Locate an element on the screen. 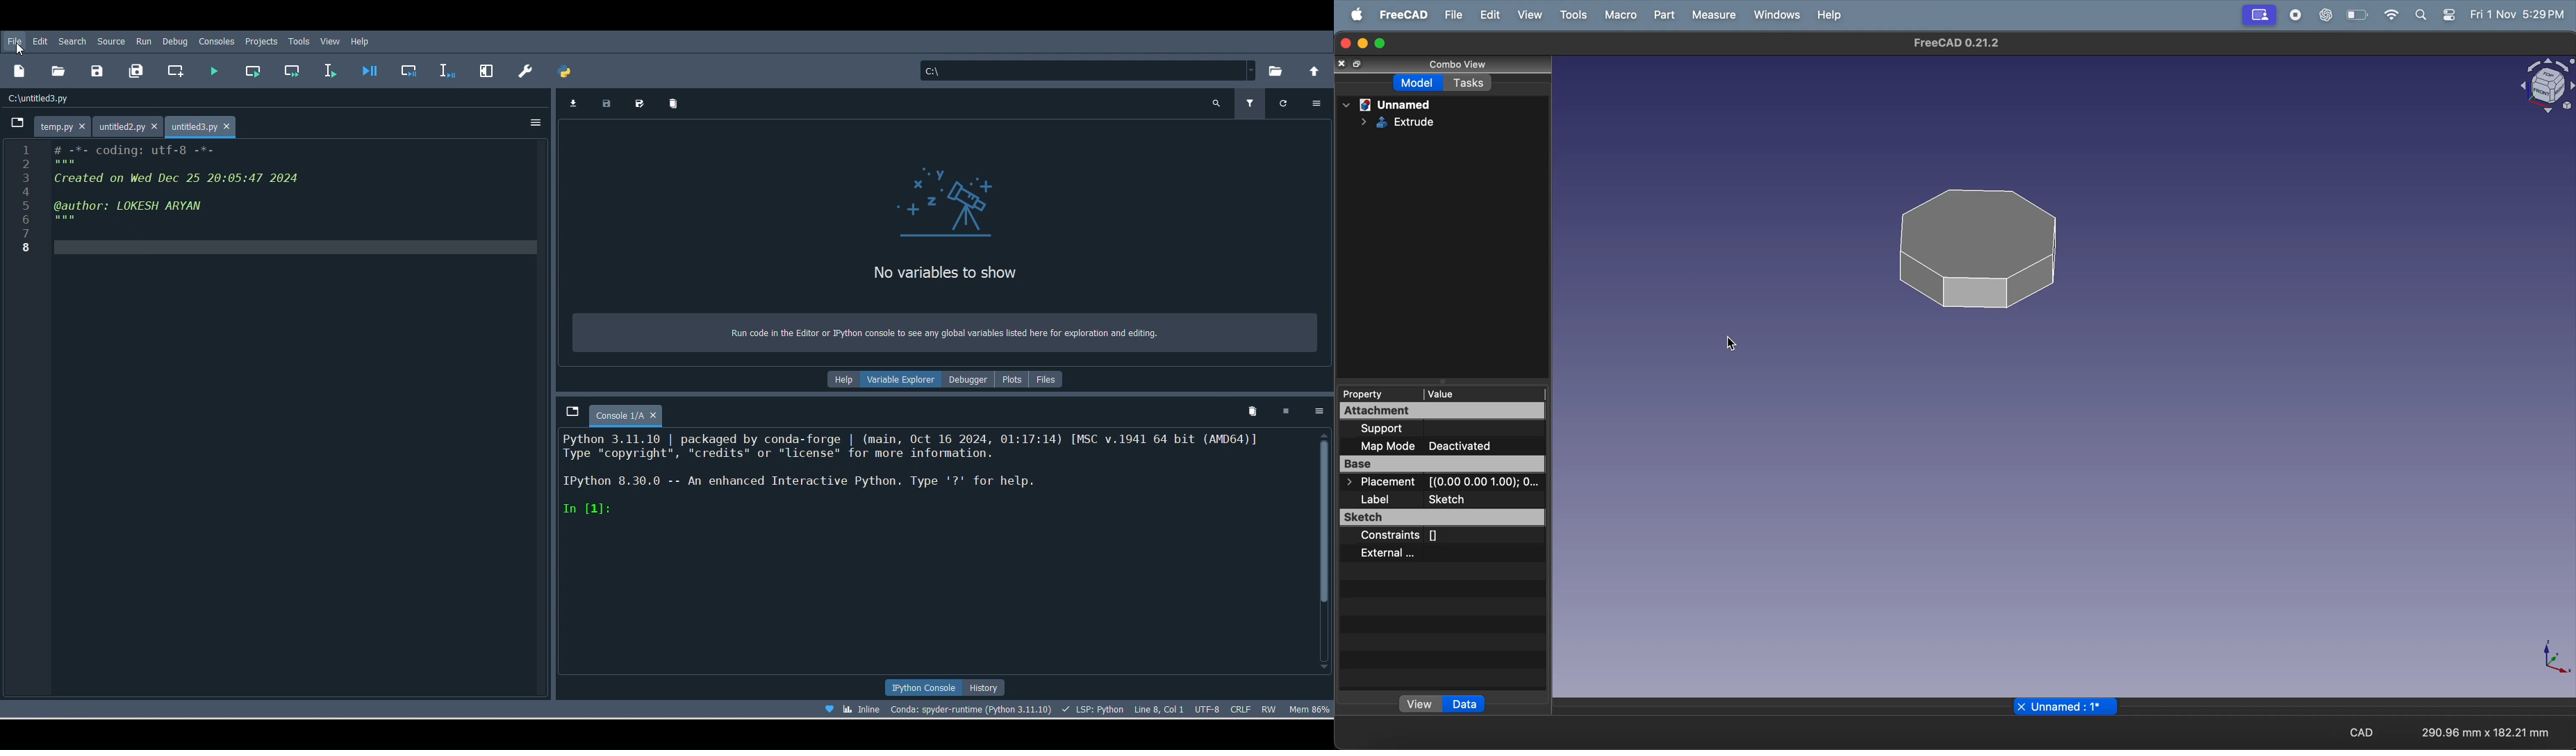 Image resolution: width=2576 pixels, height=756 pixels. support is located at coordinates (1408, 430).